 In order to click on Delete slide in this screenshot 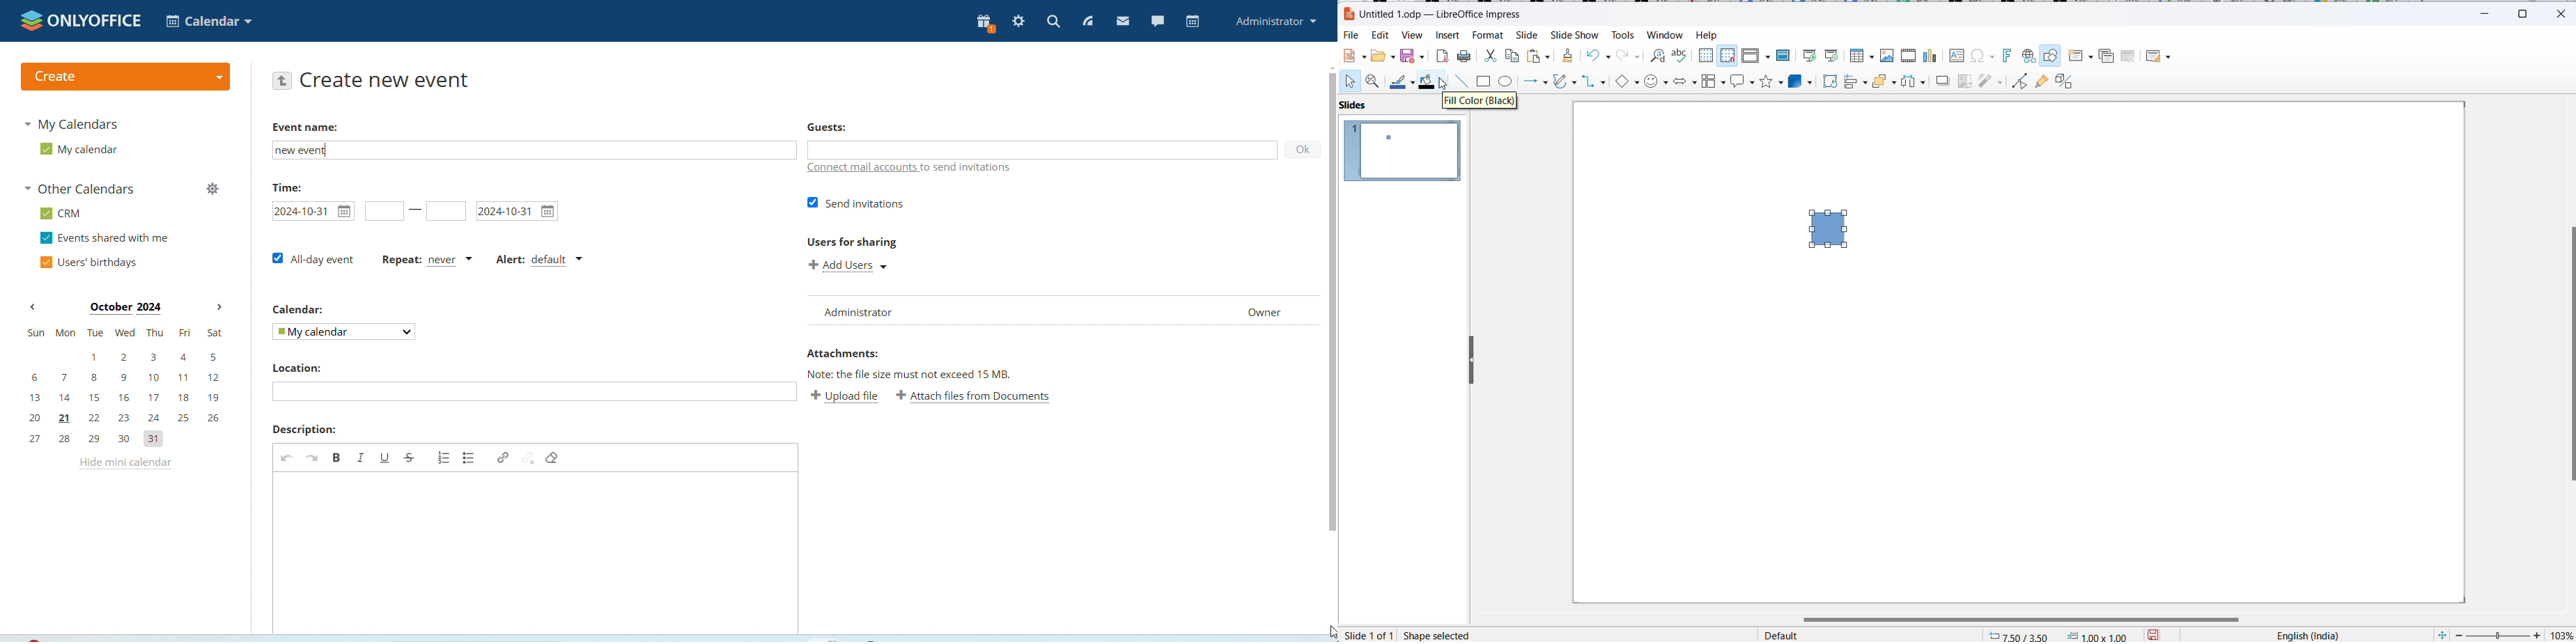, I will do `click(2129, 56)`.